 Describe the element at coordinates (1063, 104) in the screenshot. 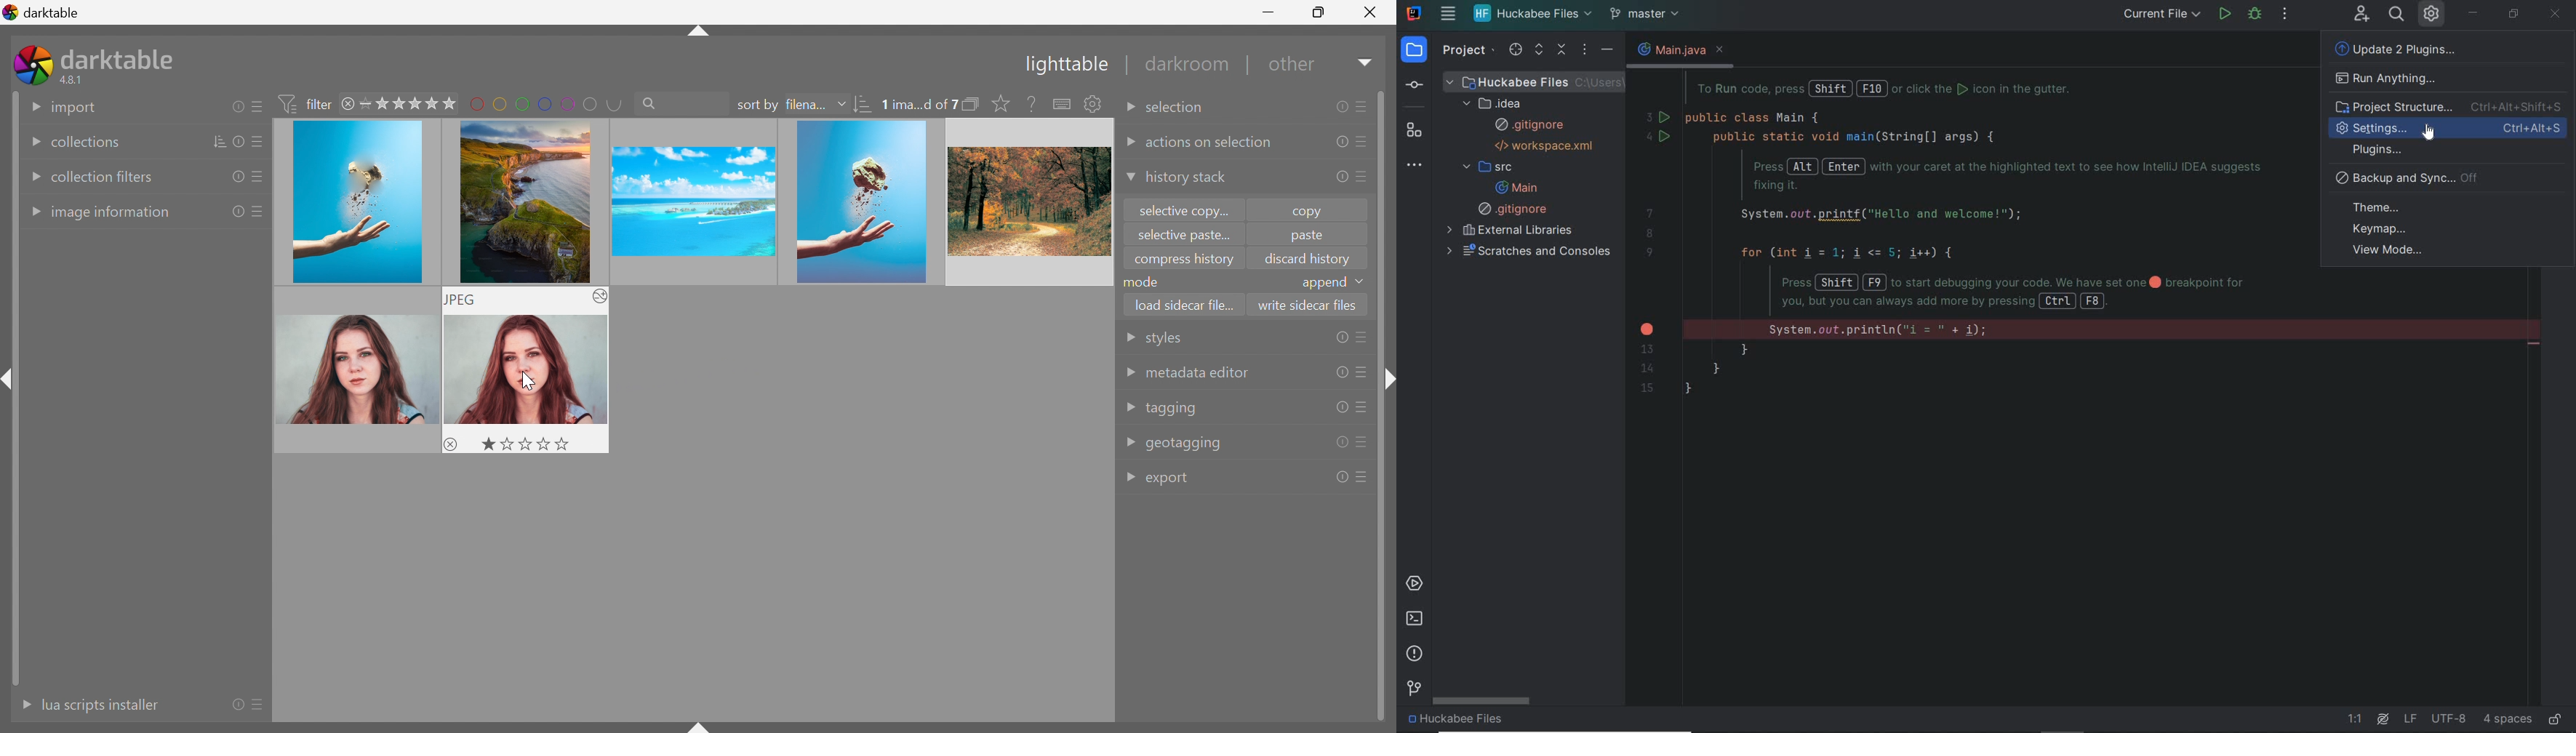

I see `define shortcuts` at that location.